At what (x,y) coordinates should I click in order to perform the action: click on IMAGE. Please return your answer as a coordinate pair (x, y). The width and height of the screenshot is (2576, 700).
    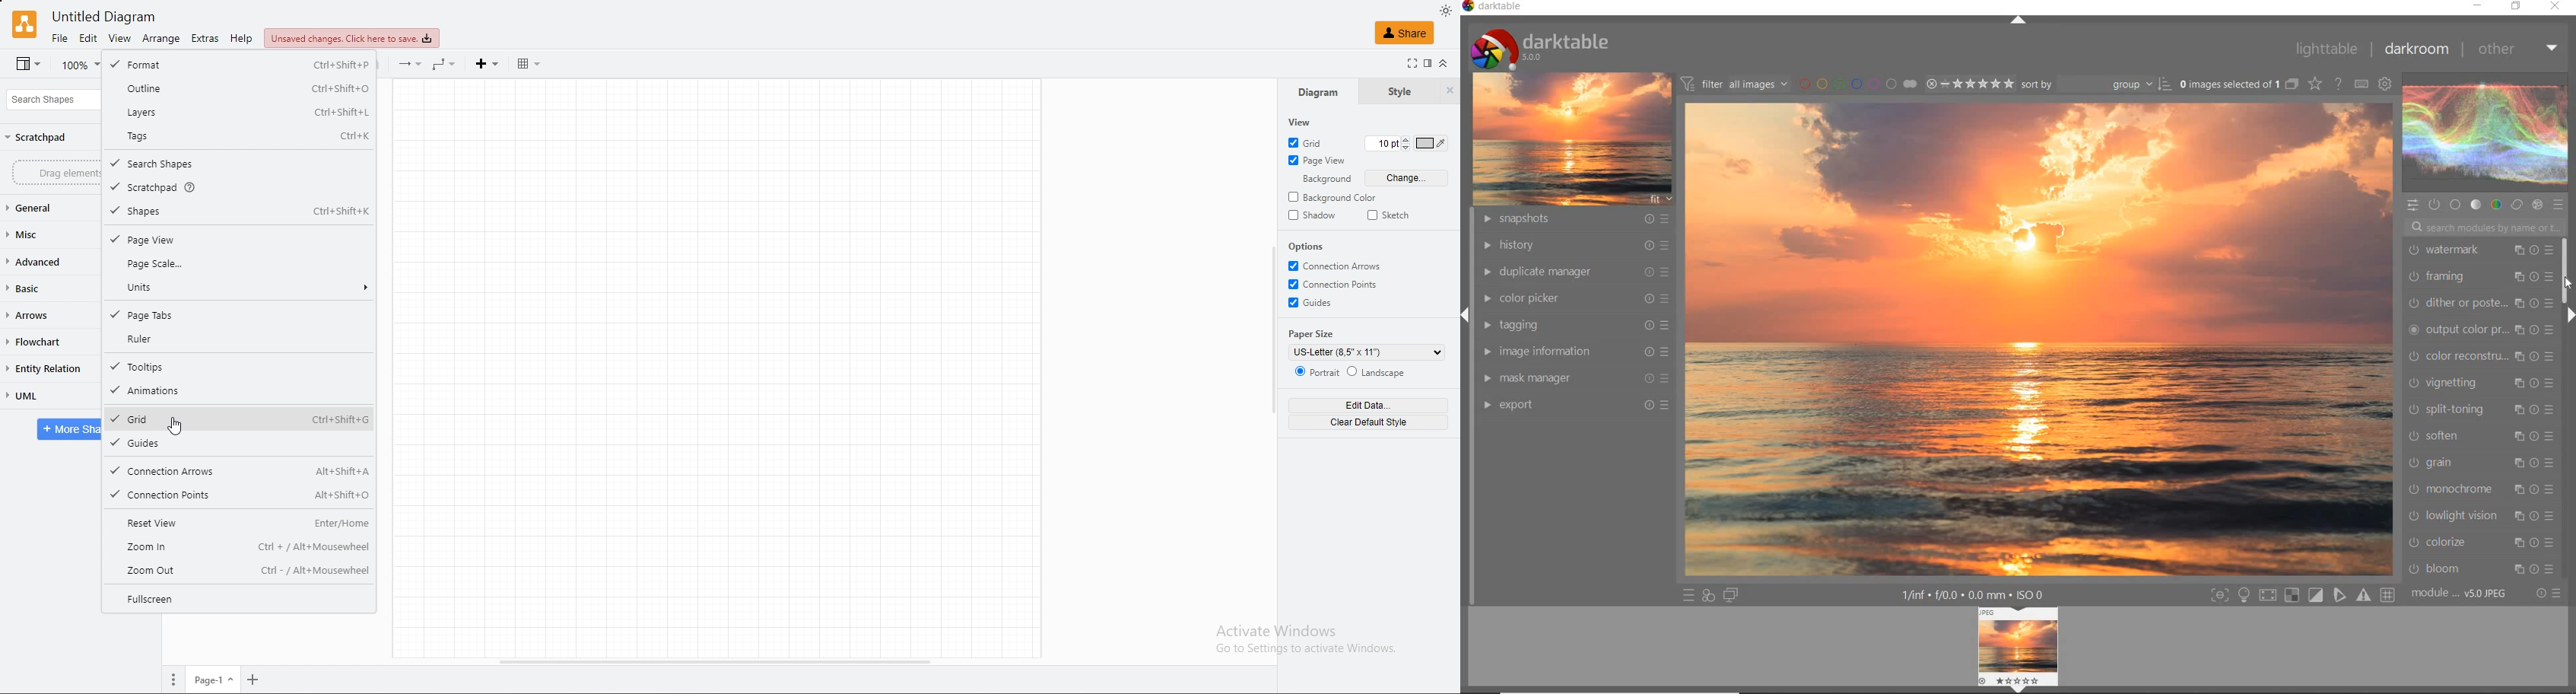
    Looking at the image, I should click on (1572, 138).